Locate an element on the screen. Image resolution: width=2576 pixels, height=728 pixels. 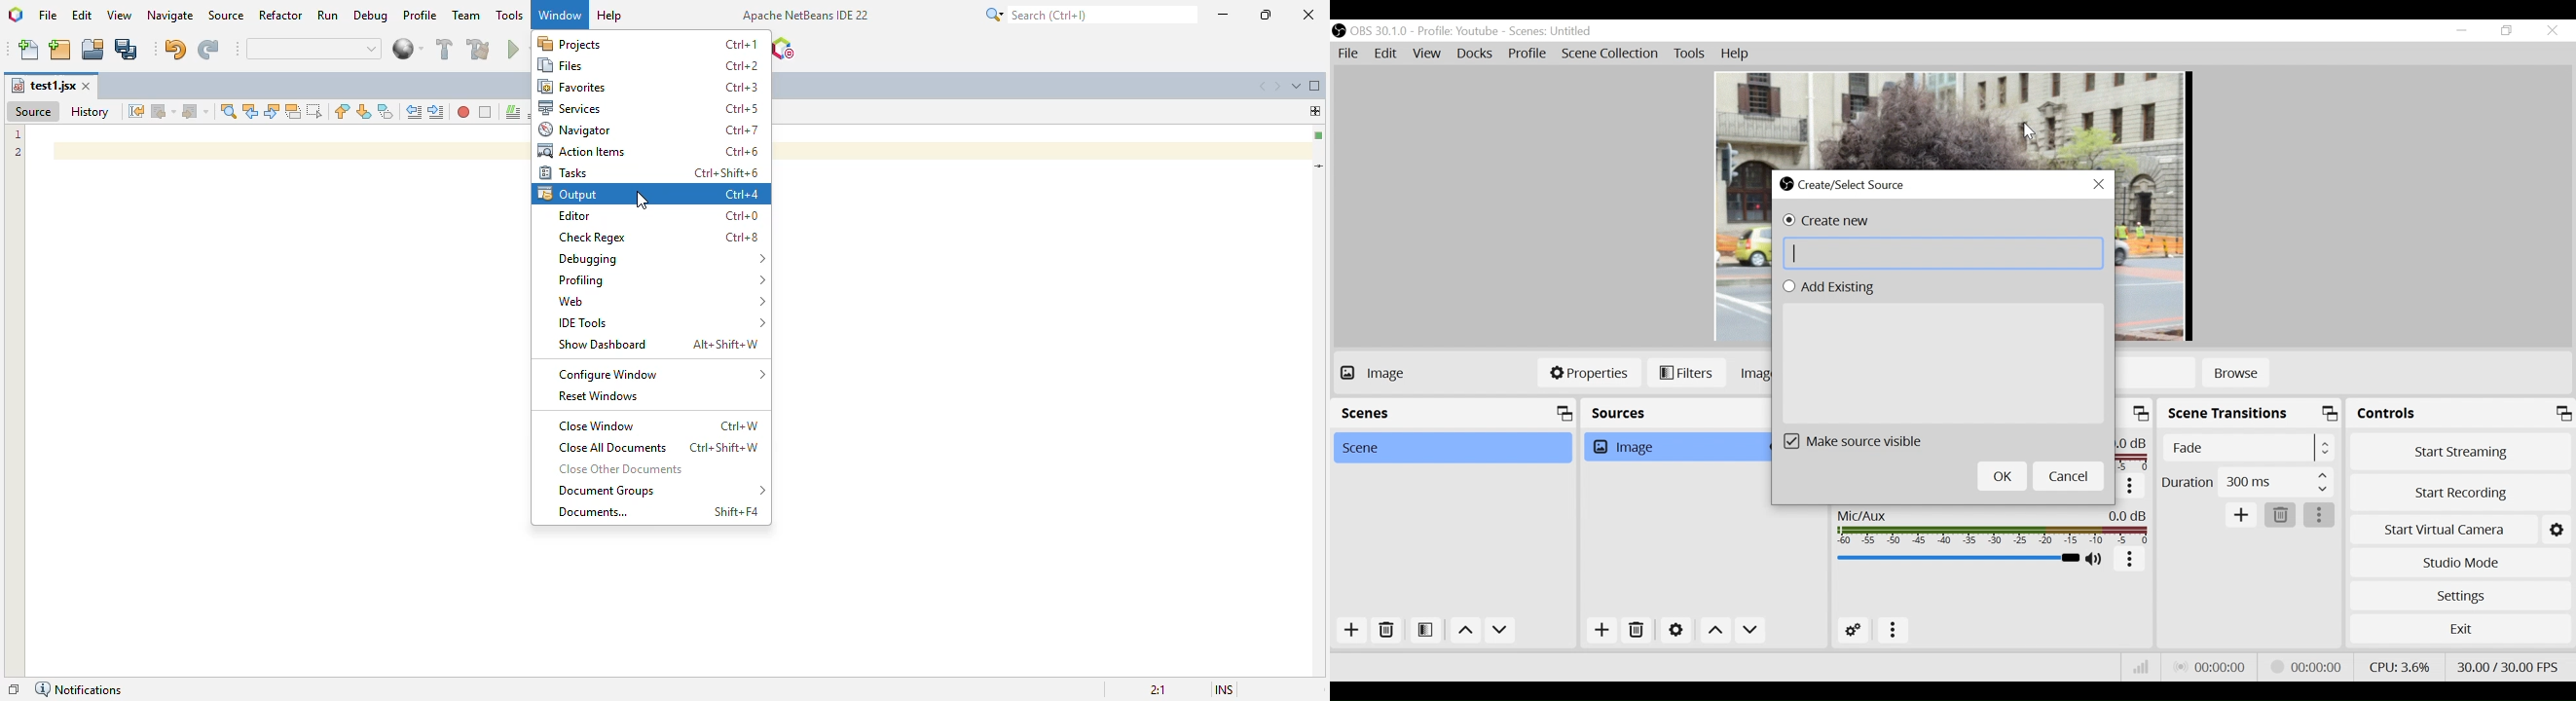
no errors is located at coordinates (1318, 135).